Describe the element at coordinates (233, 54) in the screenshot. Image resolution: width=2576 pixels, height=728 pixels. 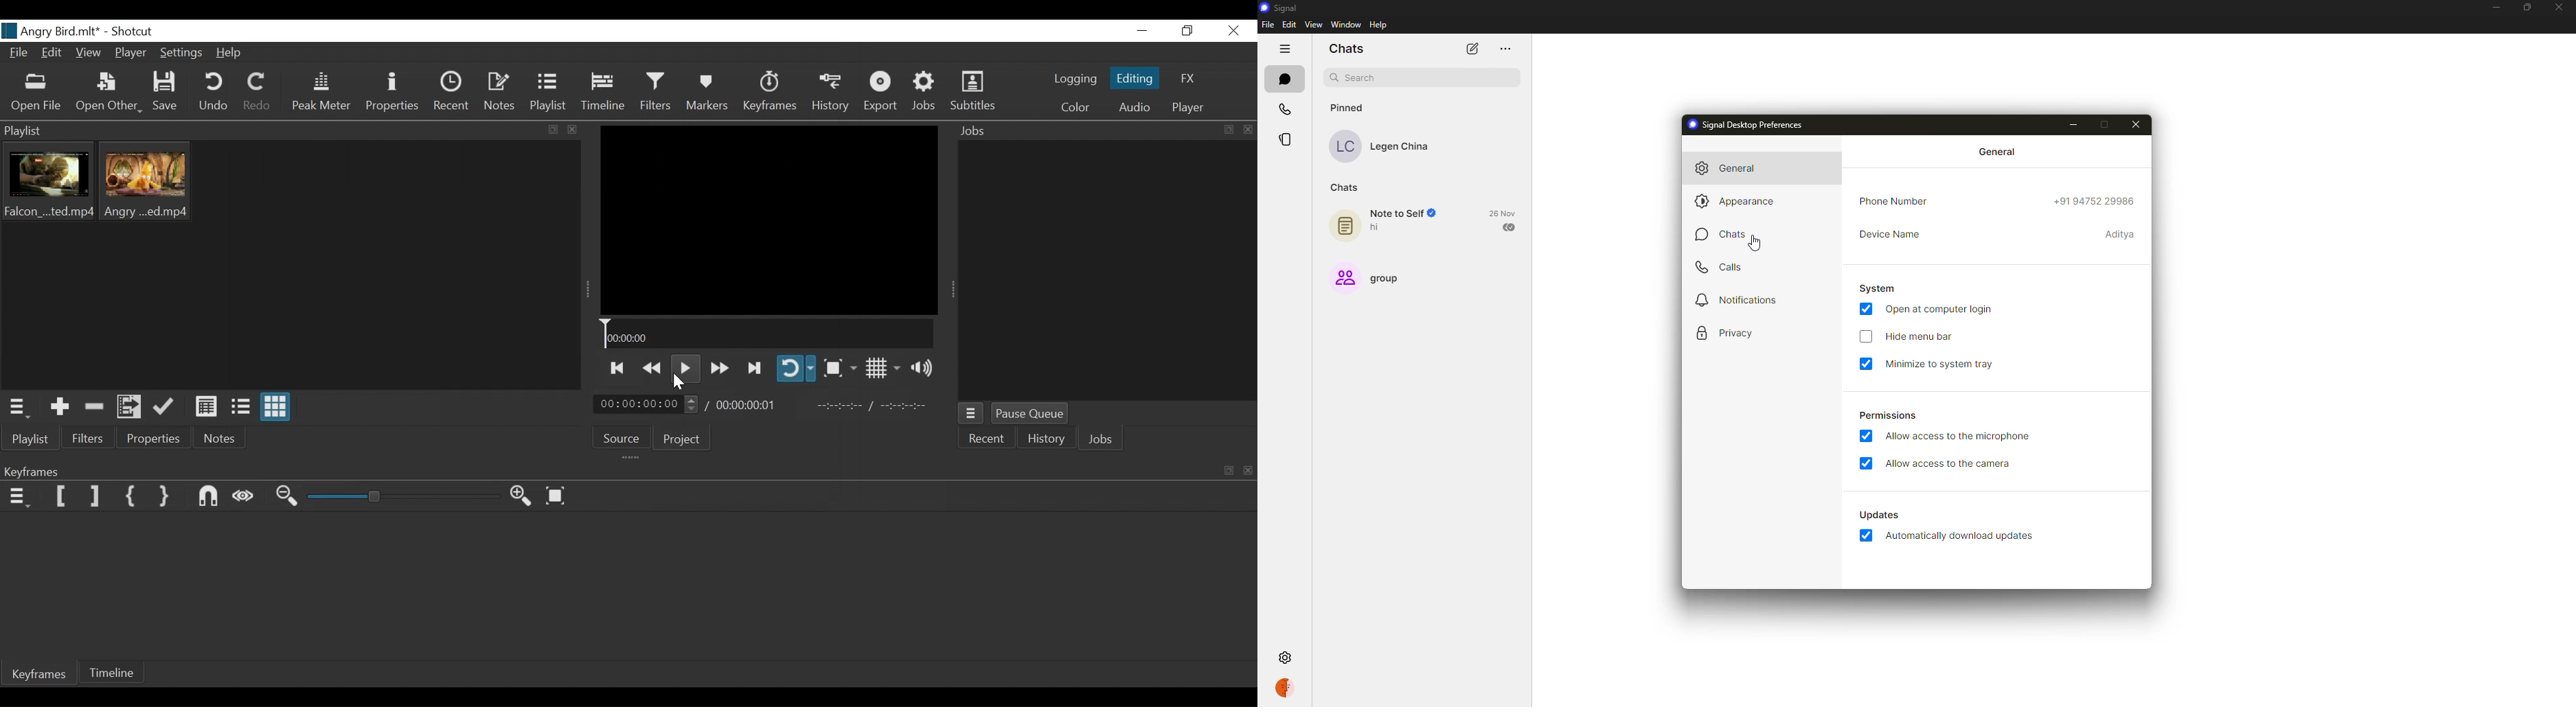
I see `Help` at that location.